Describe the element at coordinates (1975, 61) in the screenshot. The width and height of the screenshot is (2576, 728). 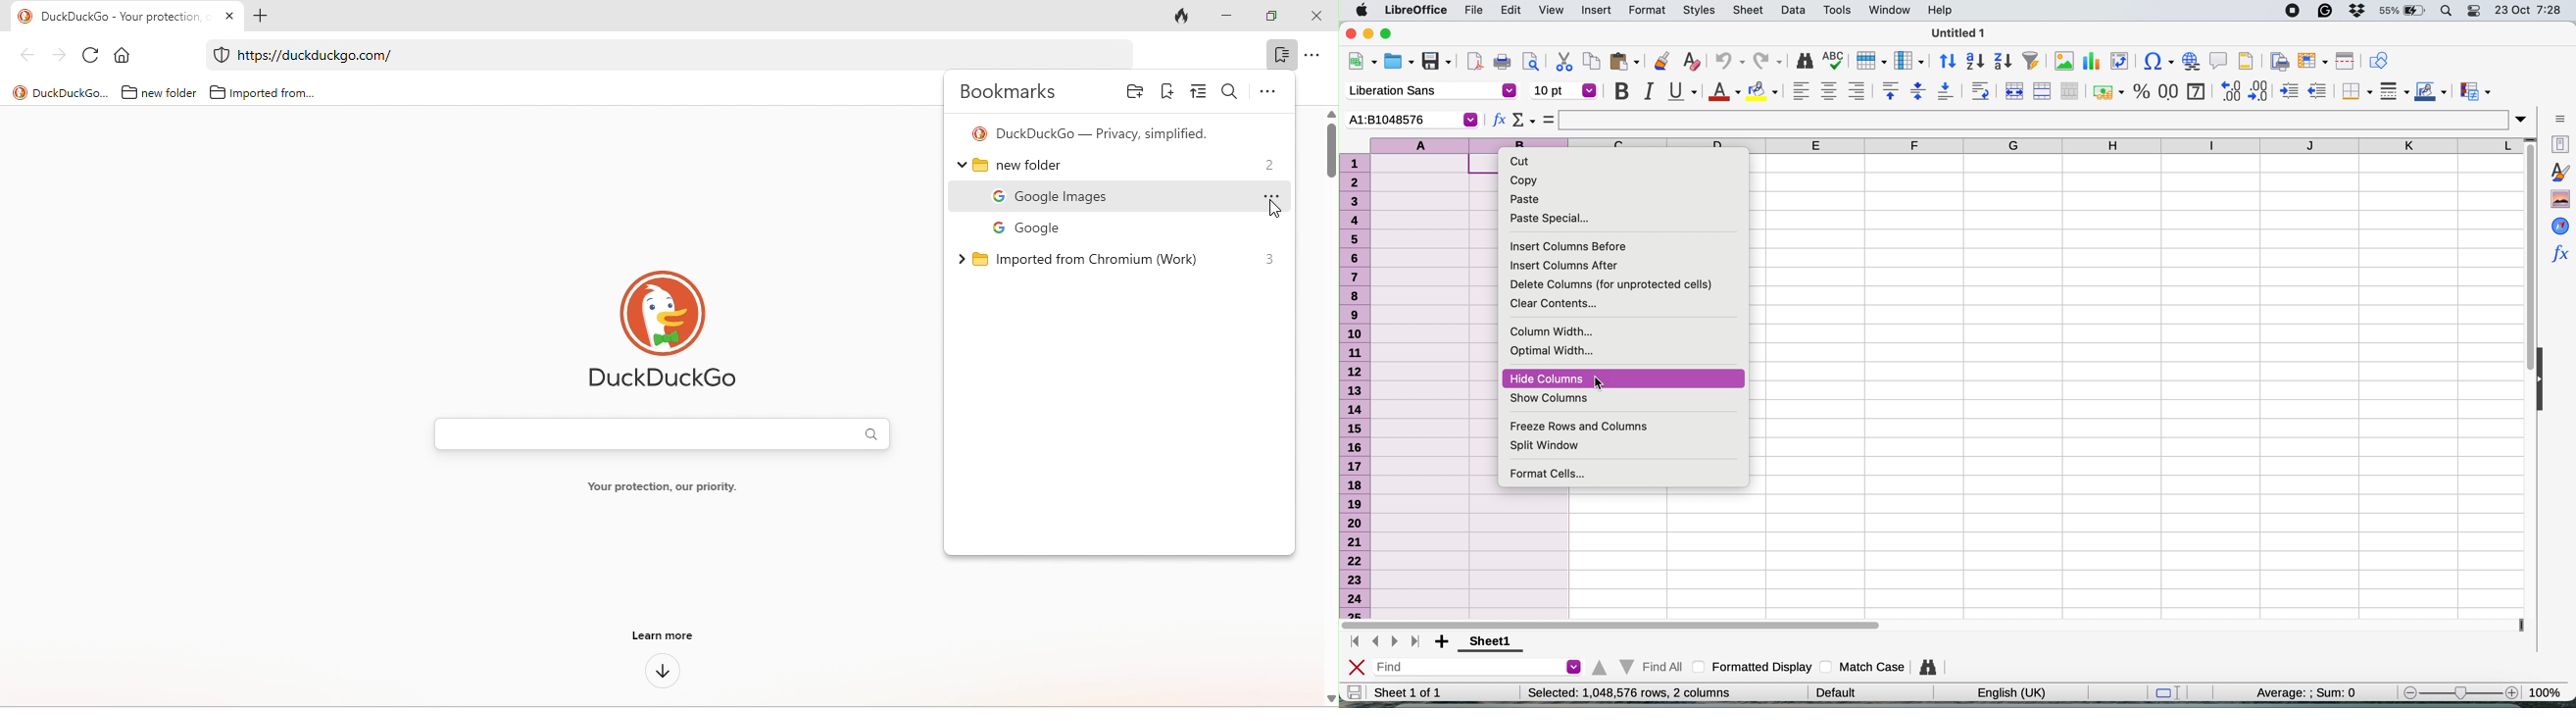
I see `sort ascending` at that location.